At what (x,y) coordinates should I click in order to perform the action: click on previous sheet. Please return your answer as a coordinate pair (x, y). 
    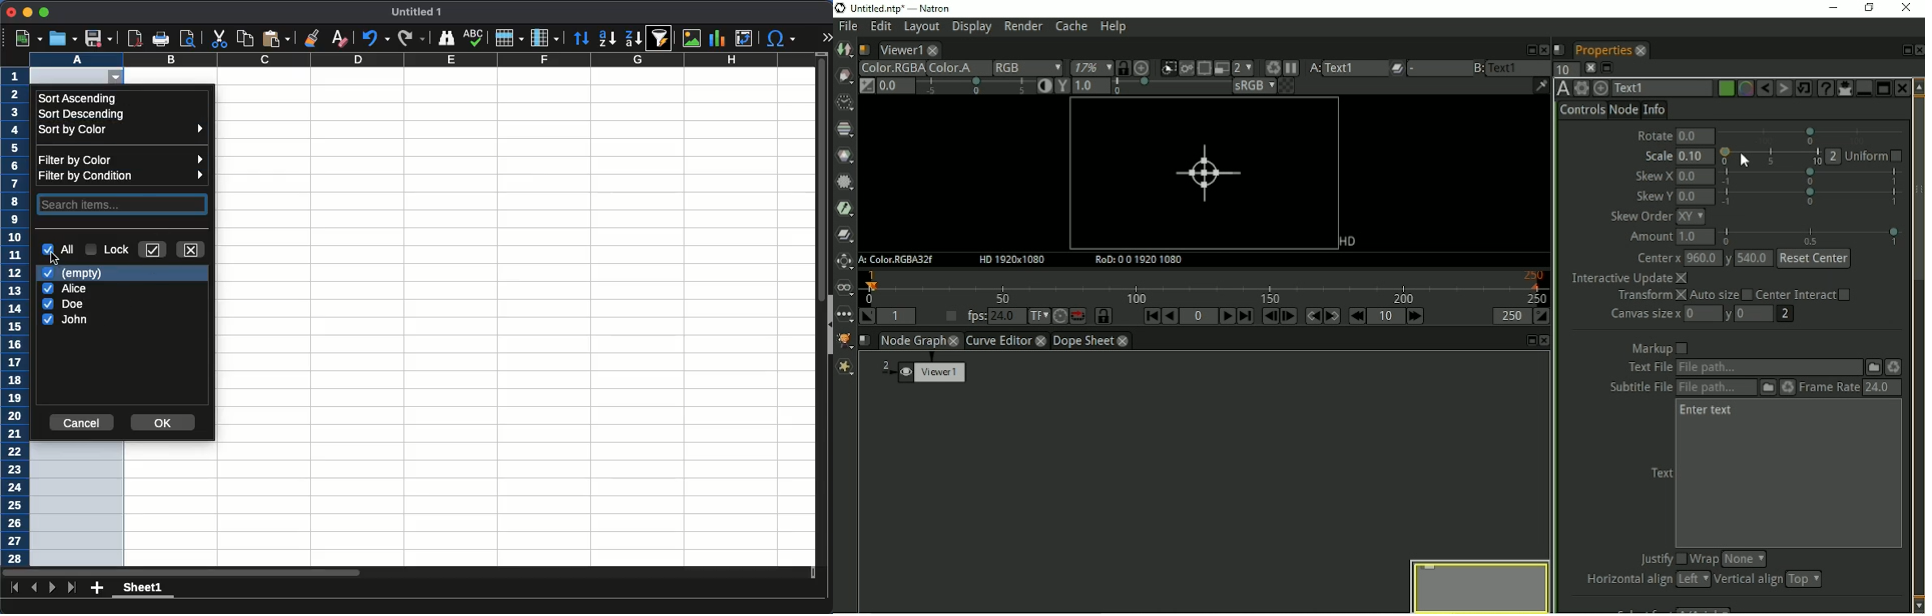
    Looking at the image, I should click on (36, 587).